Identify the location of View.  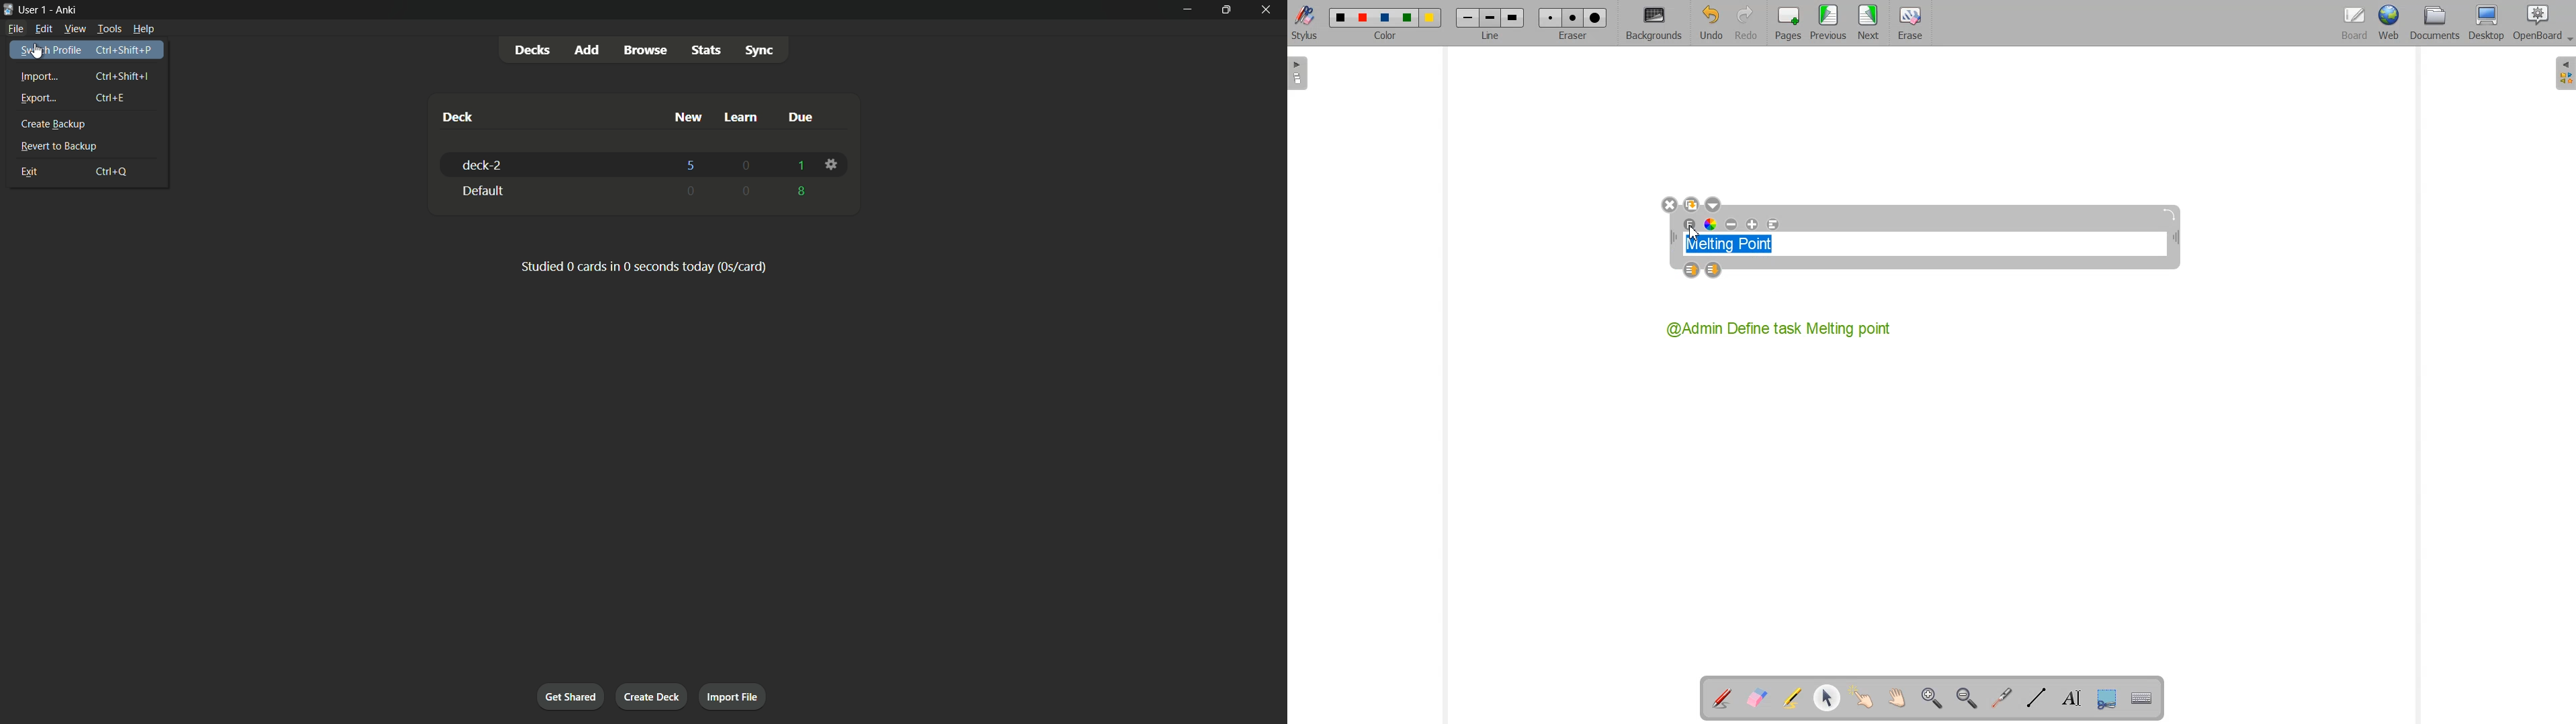
(74, 28).